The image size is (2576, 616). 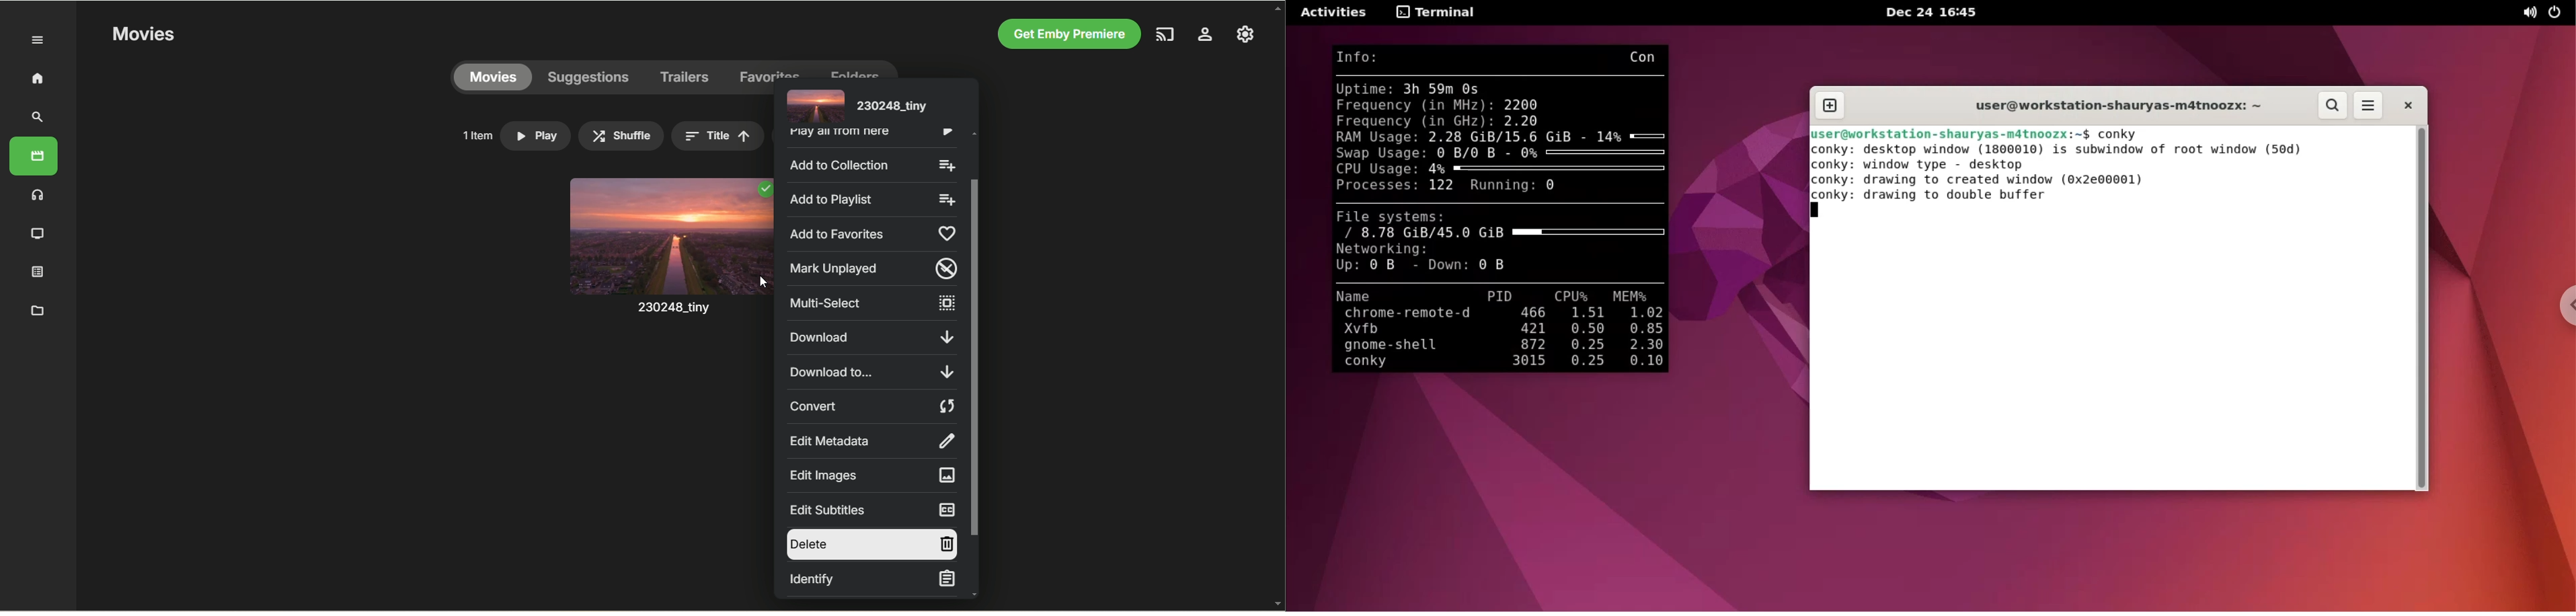 I want to click on suggestions, so click(x=589, y=78).